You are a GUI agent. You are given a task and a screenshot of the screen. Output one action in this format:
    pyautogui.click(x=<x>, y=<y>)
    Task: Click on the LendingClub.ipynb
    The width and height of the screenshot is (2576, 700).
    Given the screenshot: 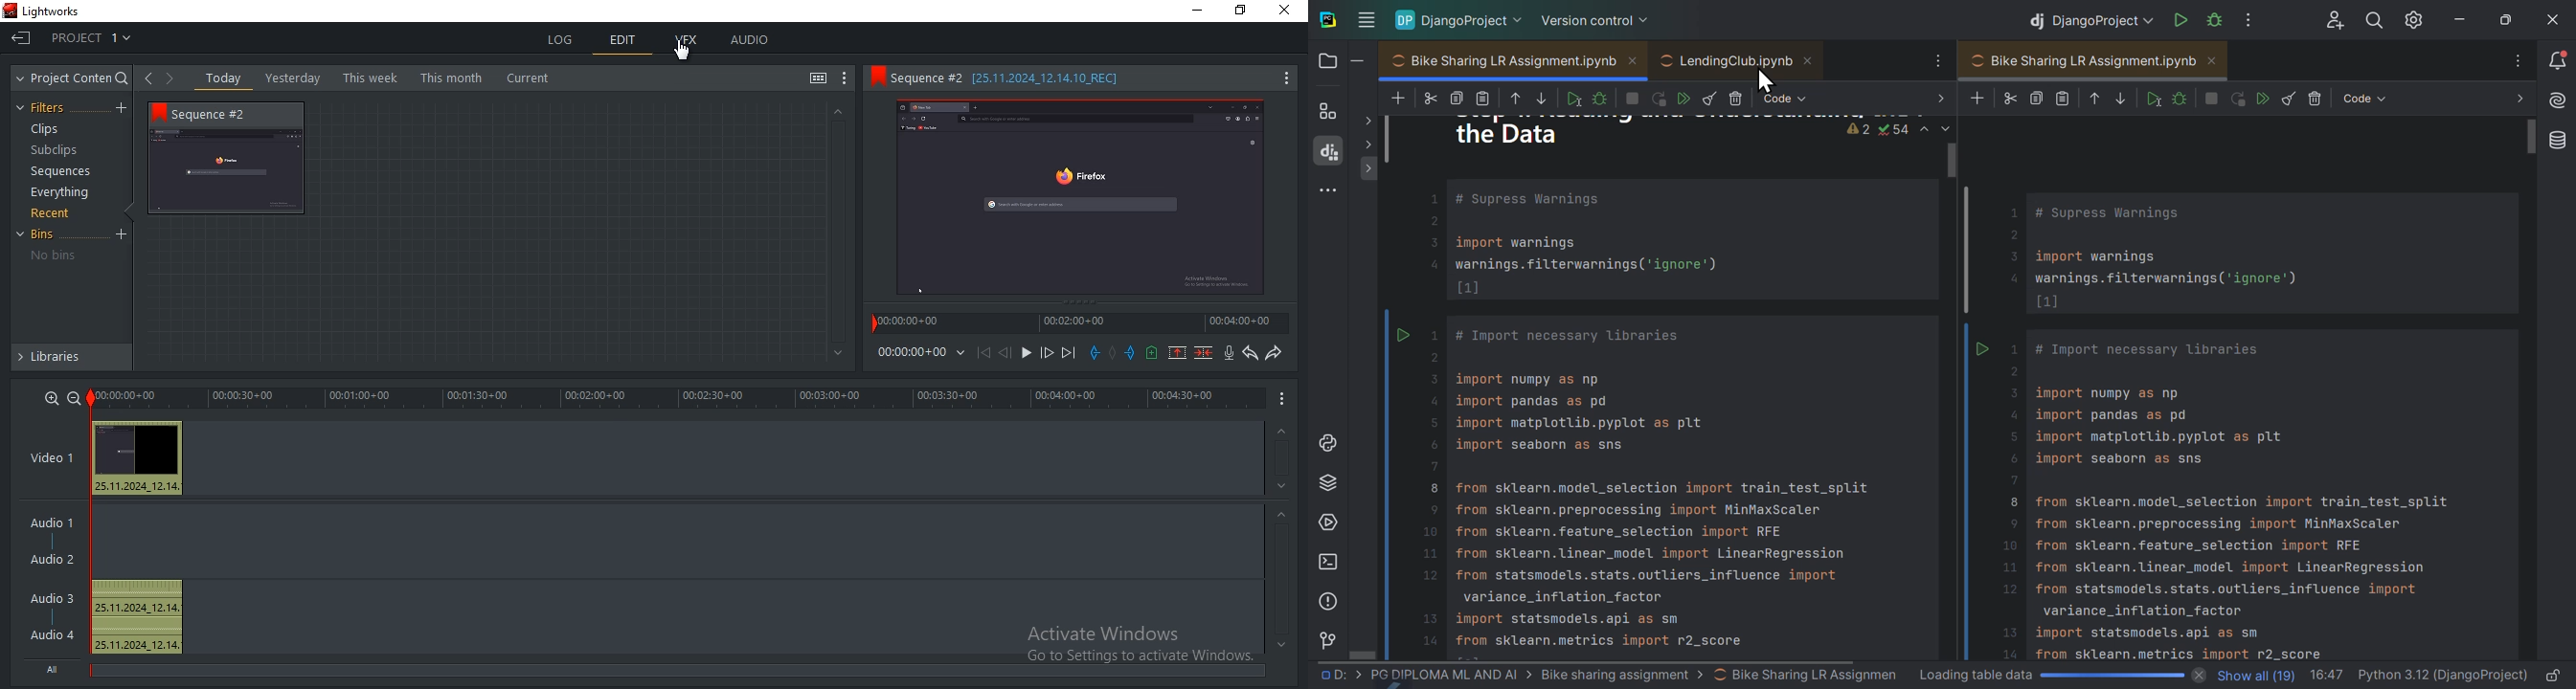 What is the action you would take?
    pyautogui.click(x=1739, y=59)
    